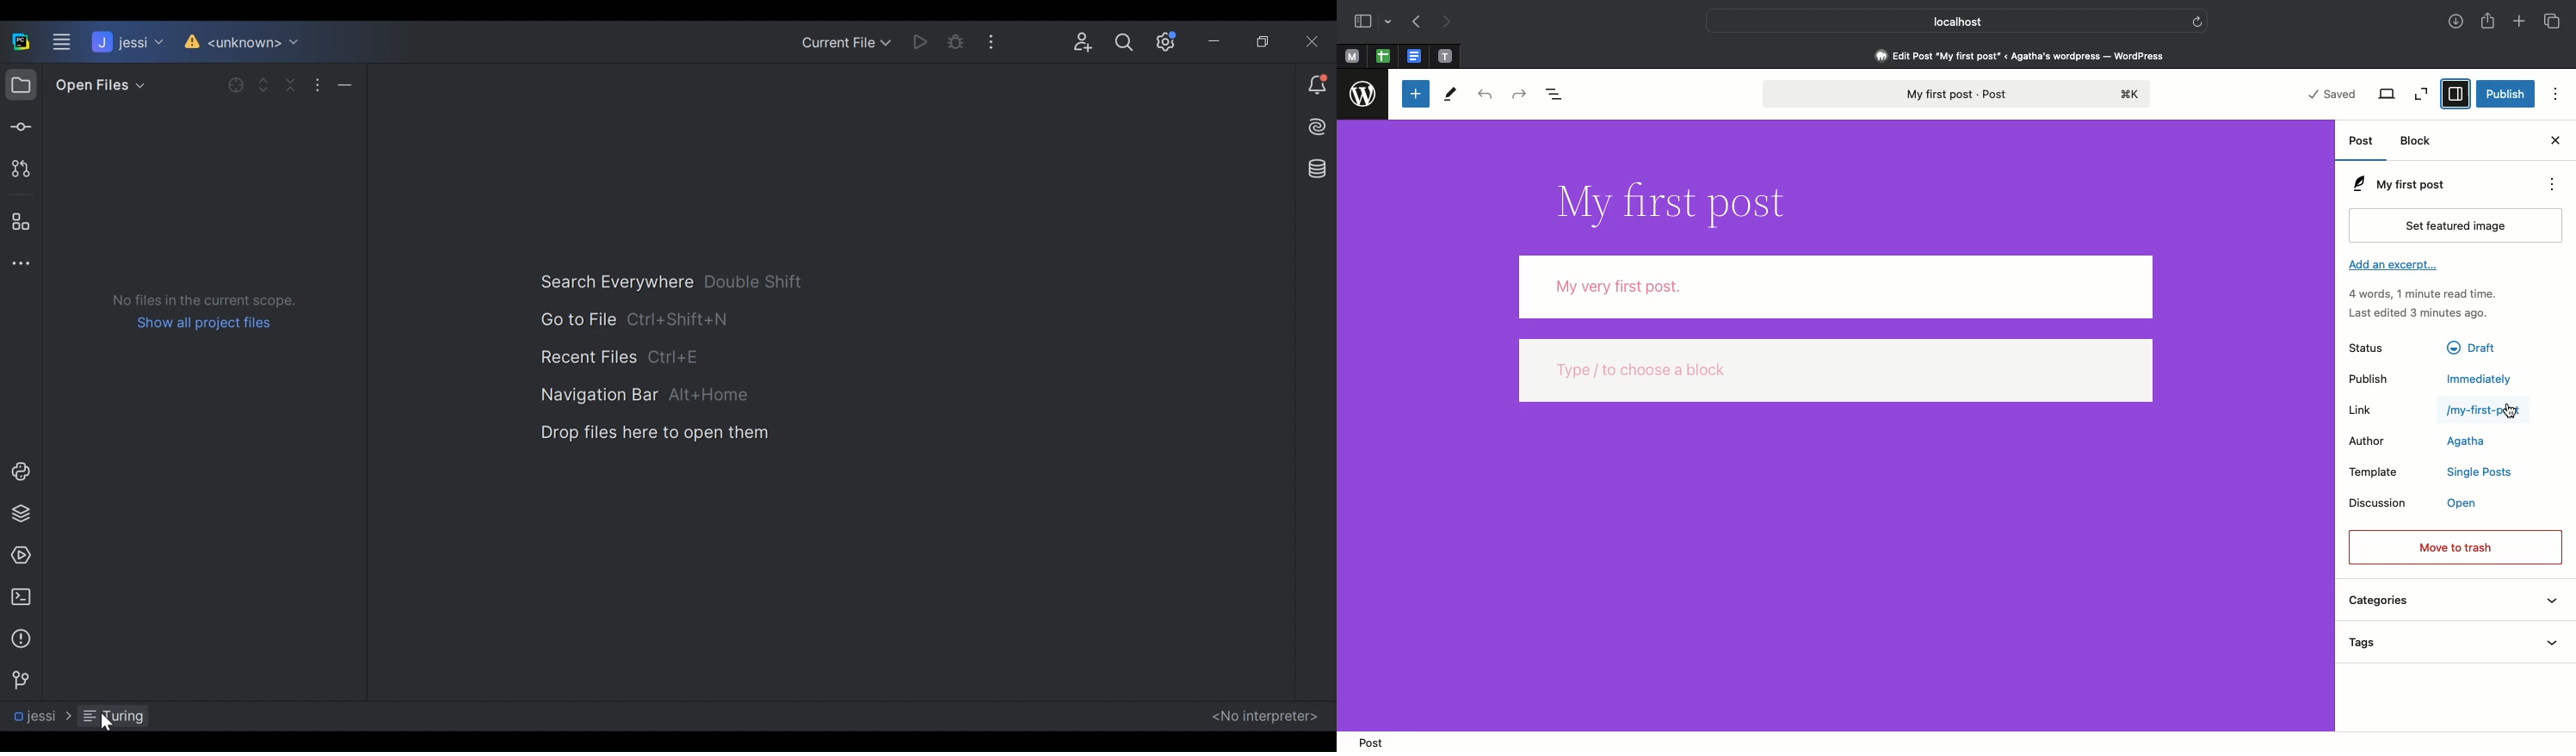 The width and height of the screenshot is (2576, 756). What do you see at coordinates (2456, 22) in the screenshot?
I see `Downloads` at bounding box center [2456, 22].